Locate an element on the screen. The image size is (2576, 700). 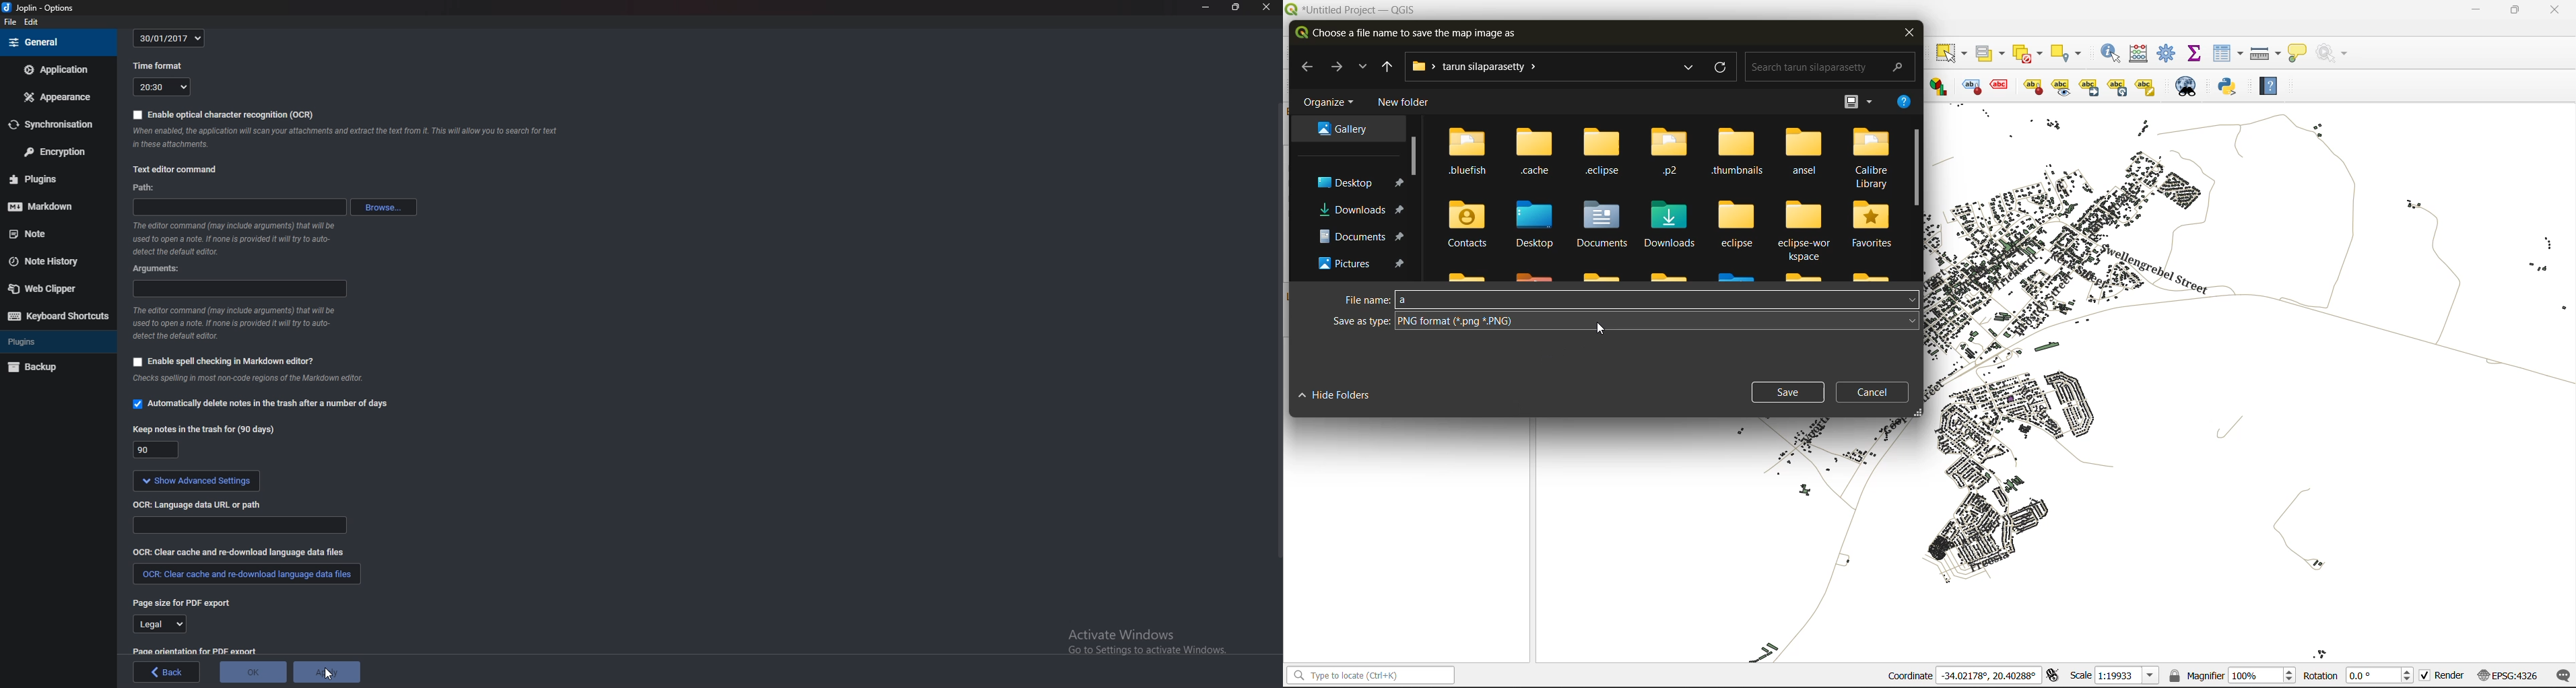
O C R clear cash and redownload language data files is located at coordinates (253, 552).